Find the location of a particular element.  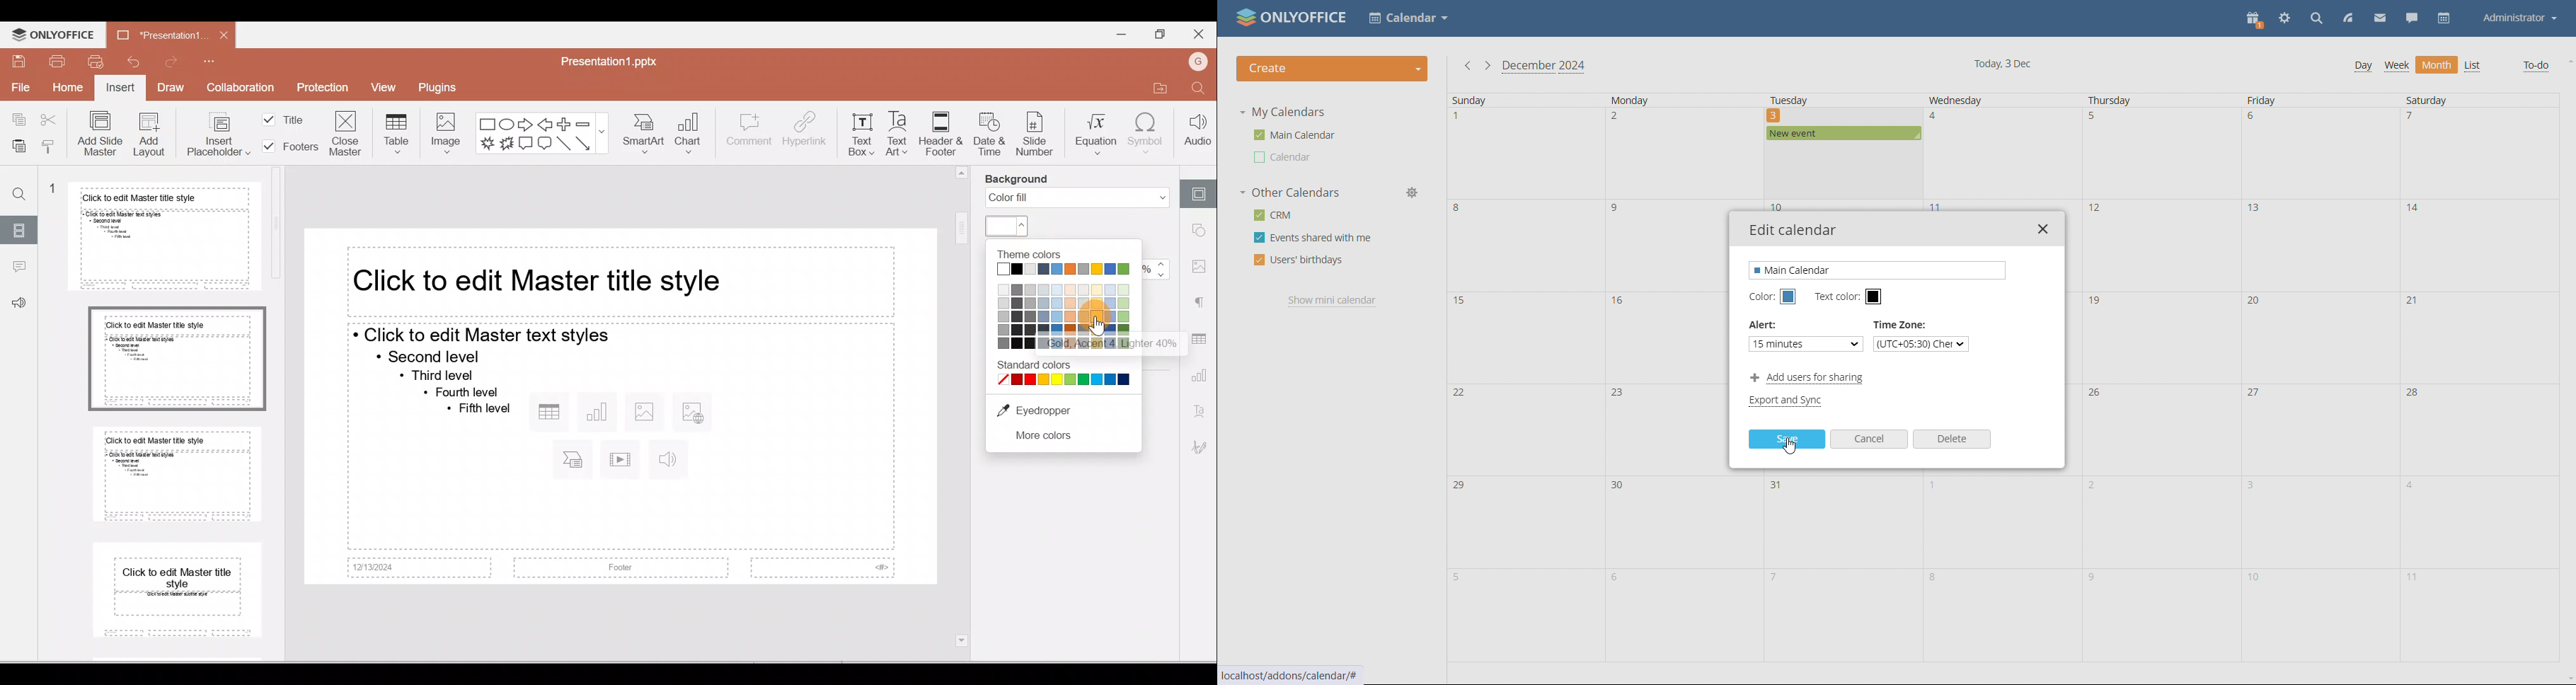

Copy is located at coordinates (16, 118).